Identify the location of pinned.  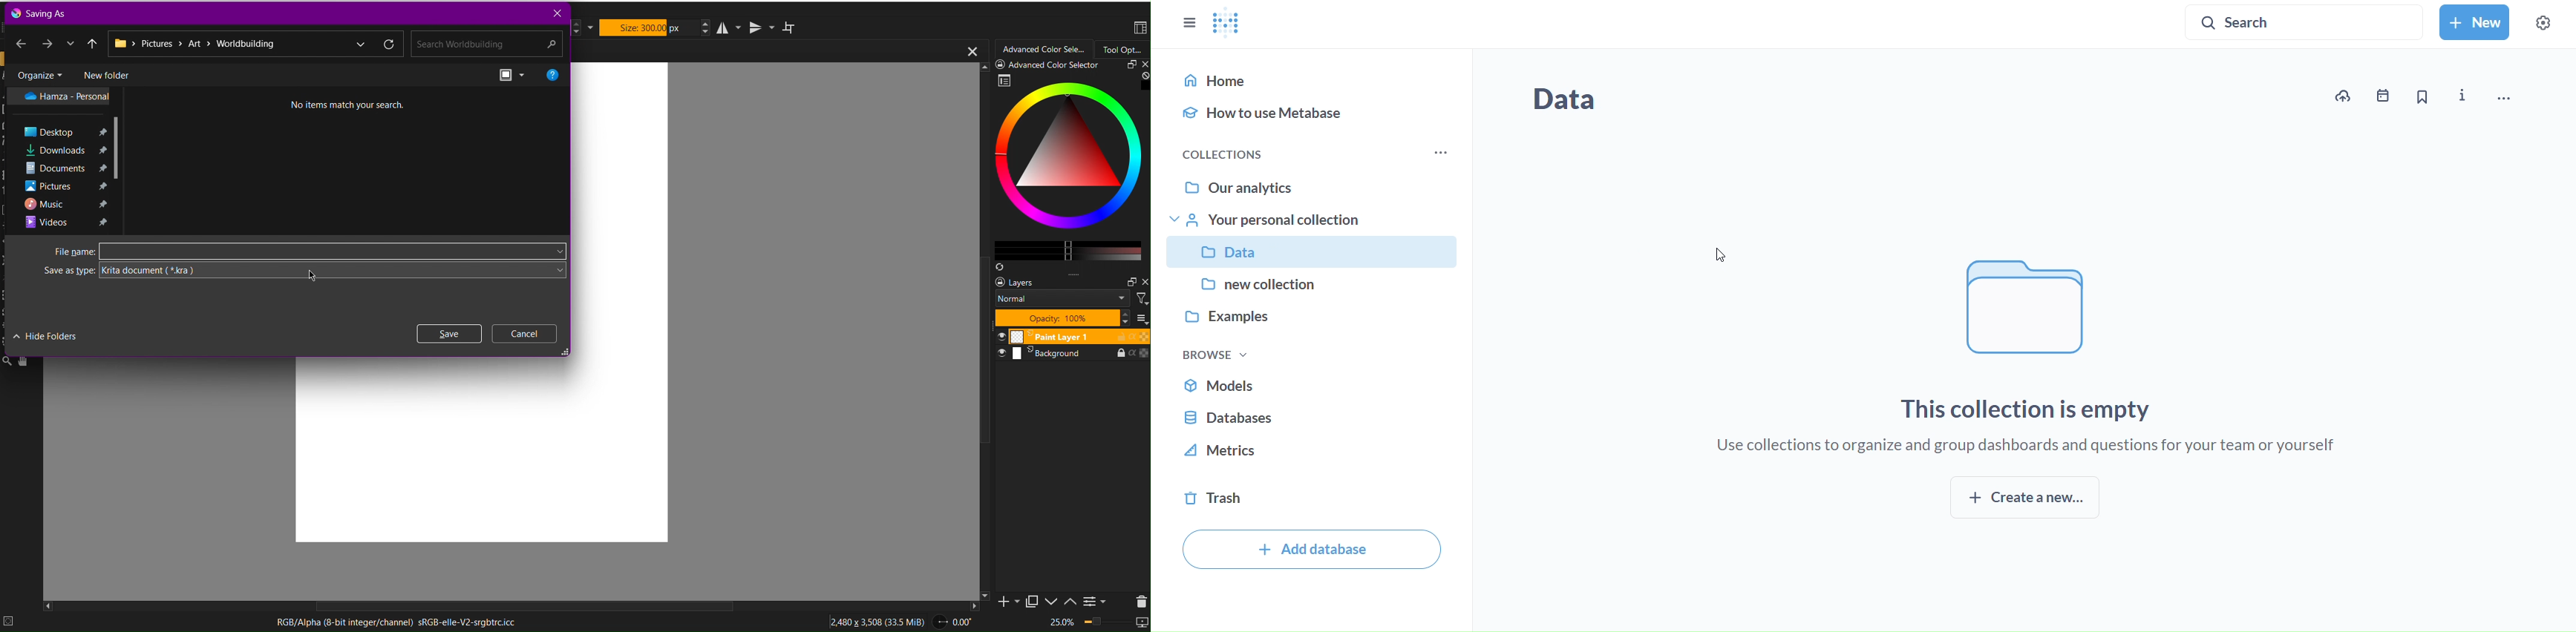
(101, 168).